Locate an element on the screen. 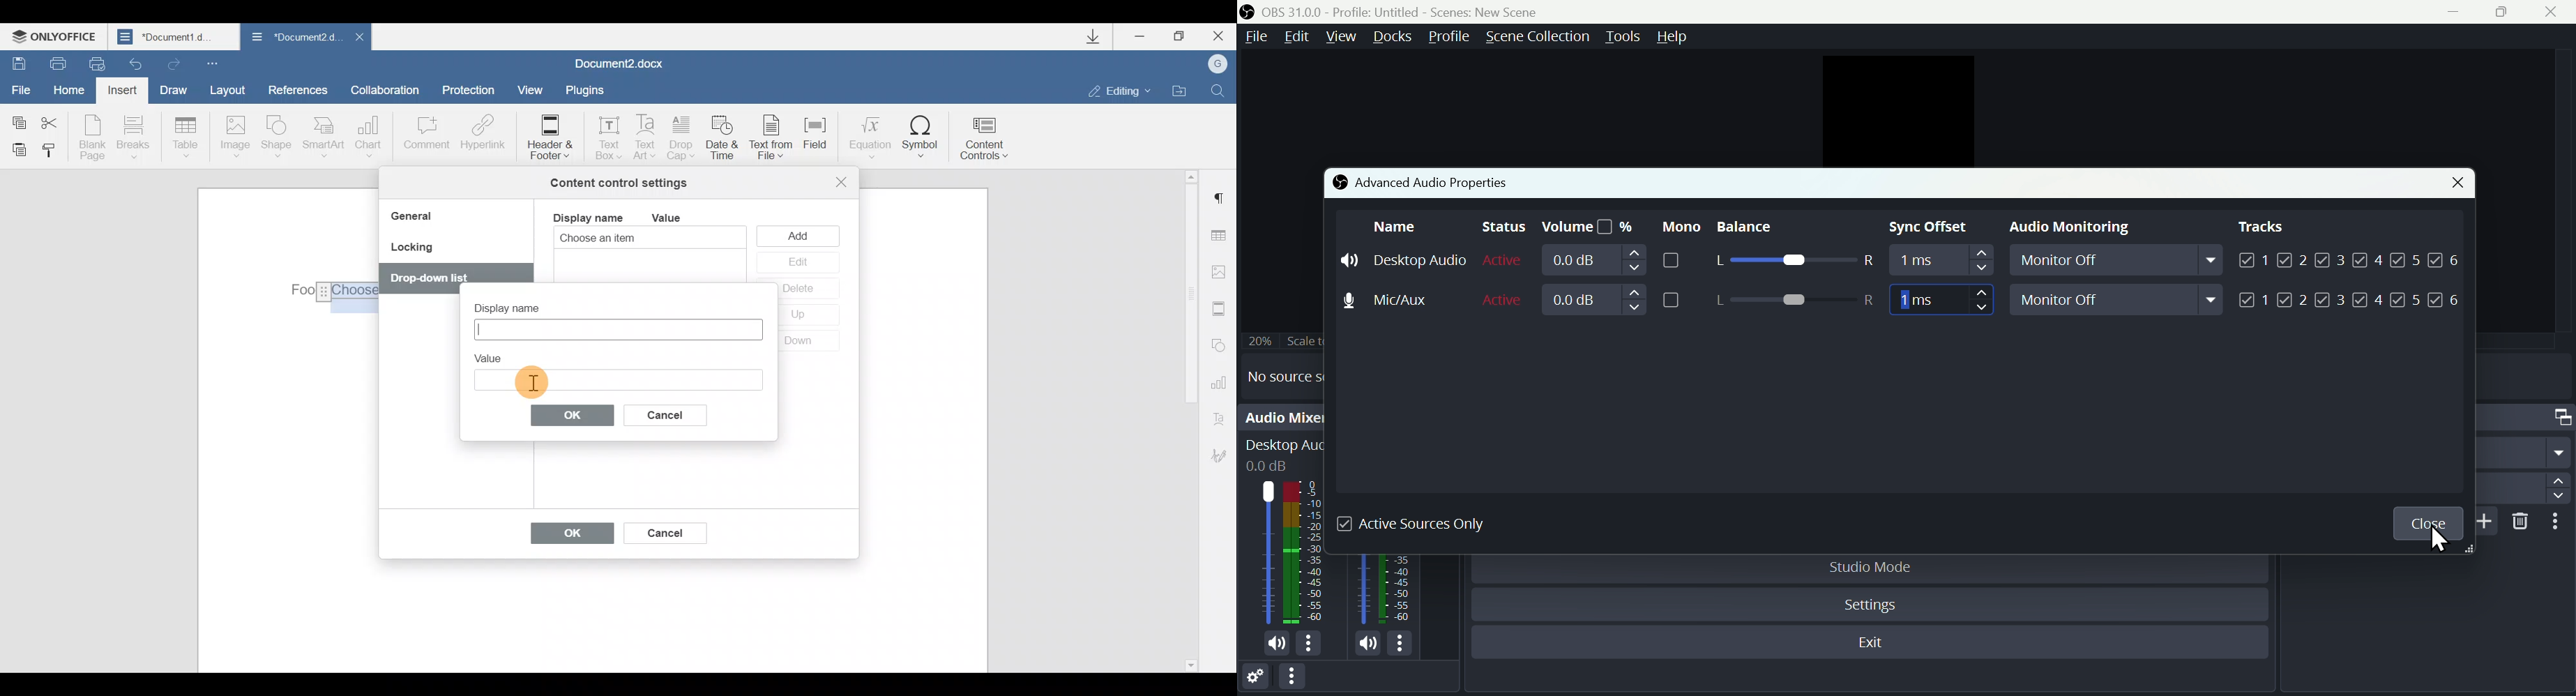 The width and height of the screenshot is (2576, 700). Text Art settings is located at coordinates (1223, 416).